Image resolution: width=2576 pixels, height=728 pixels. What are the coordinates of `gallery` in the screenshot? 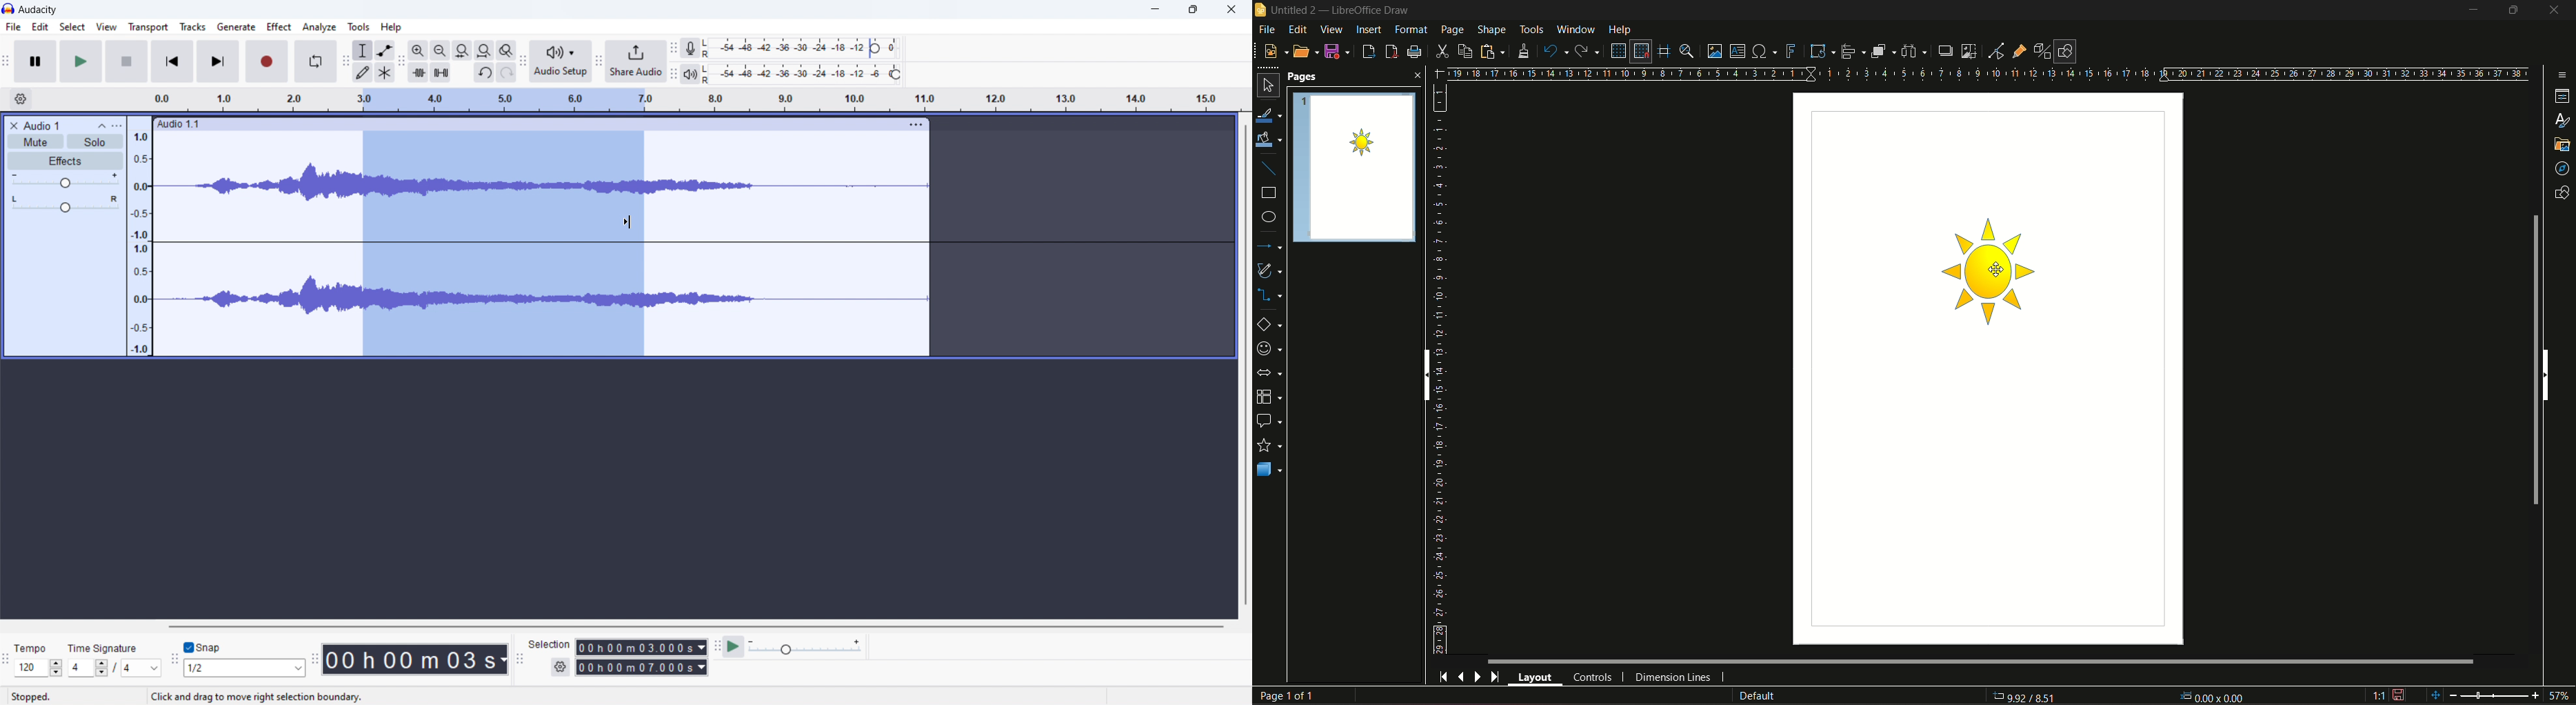 It's located at (2561, 145).